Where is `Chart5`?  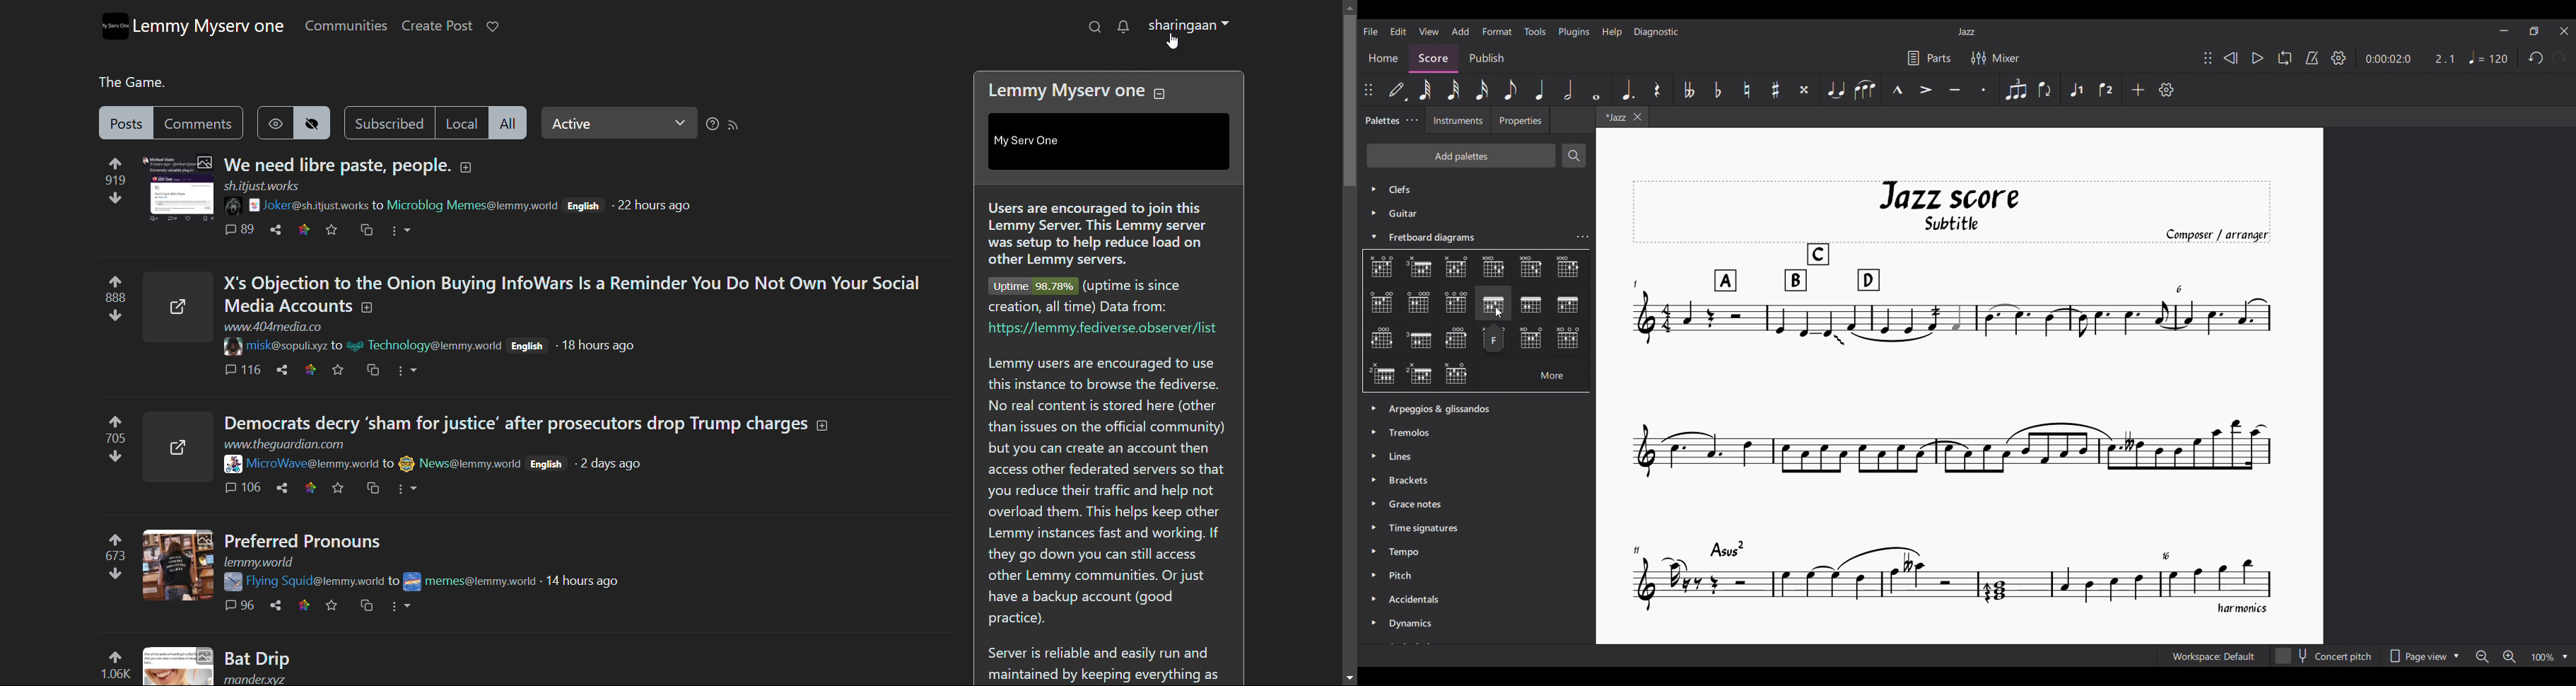
Chart5 is located at coordinates (1568, 267).